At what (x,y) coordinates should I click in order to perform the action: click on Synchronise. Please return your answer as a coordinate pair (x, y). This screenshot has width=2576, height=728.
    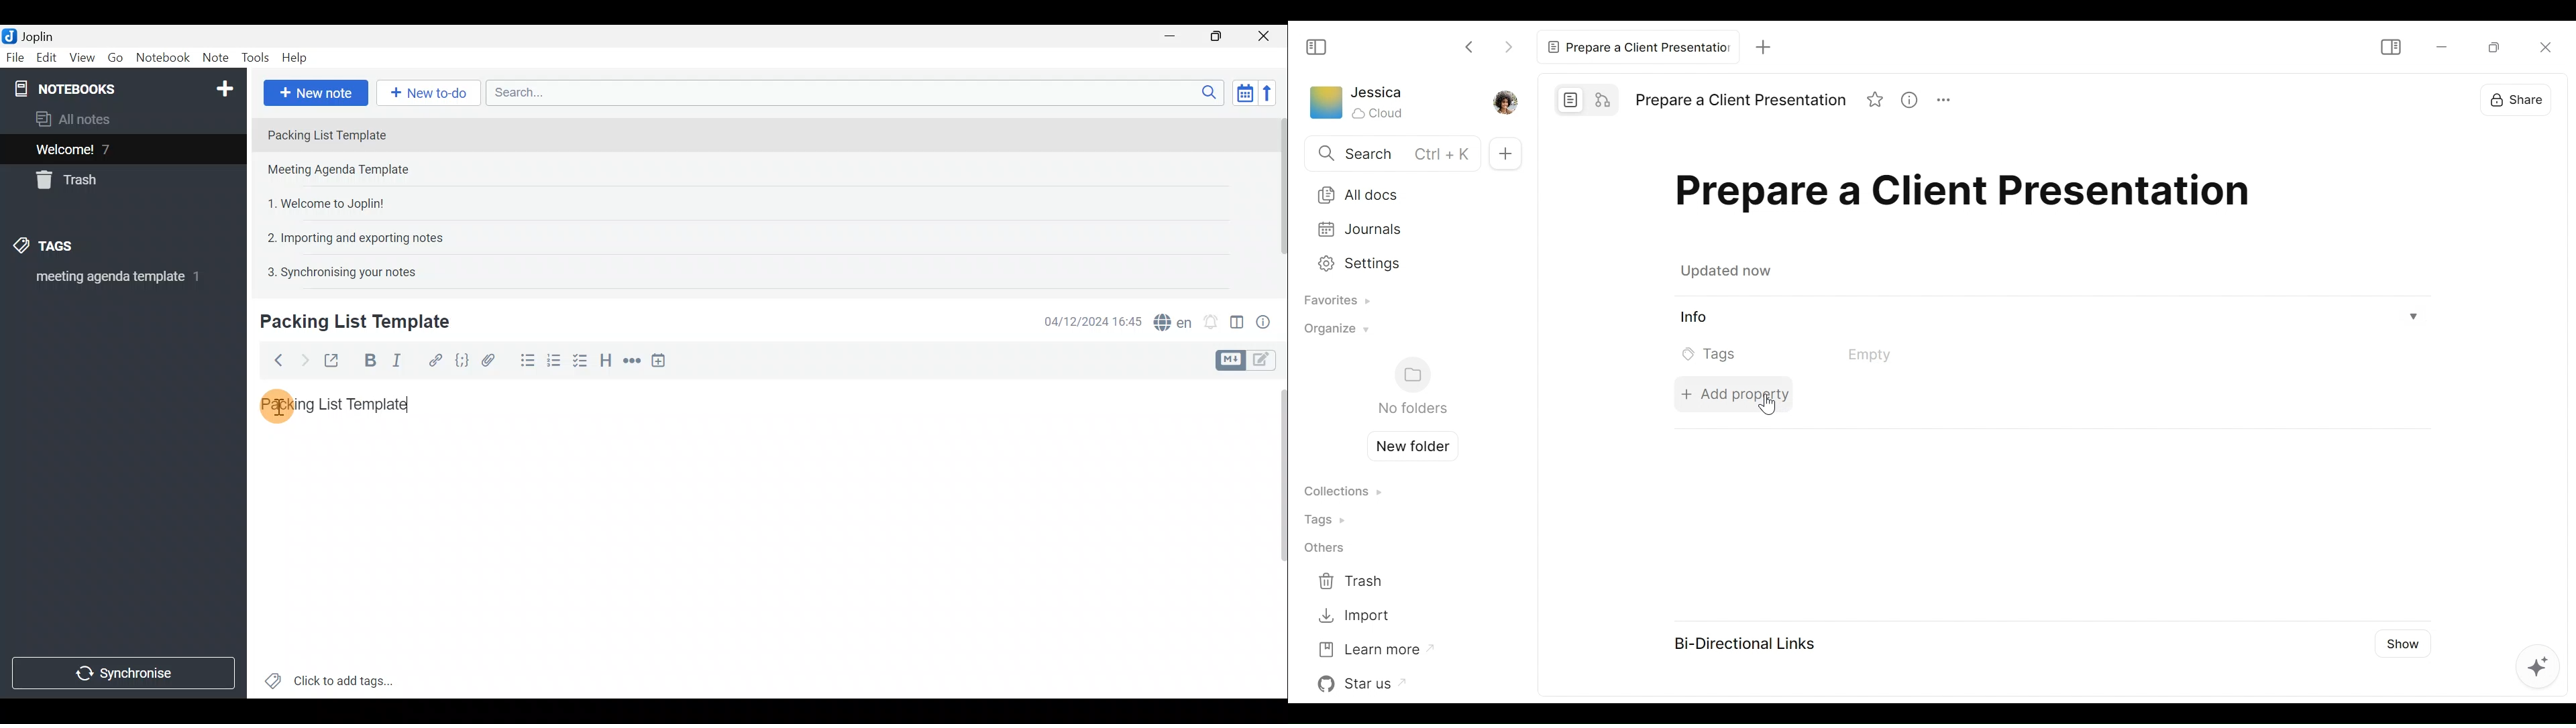
    Looking at the image, I should click on (125, 675).